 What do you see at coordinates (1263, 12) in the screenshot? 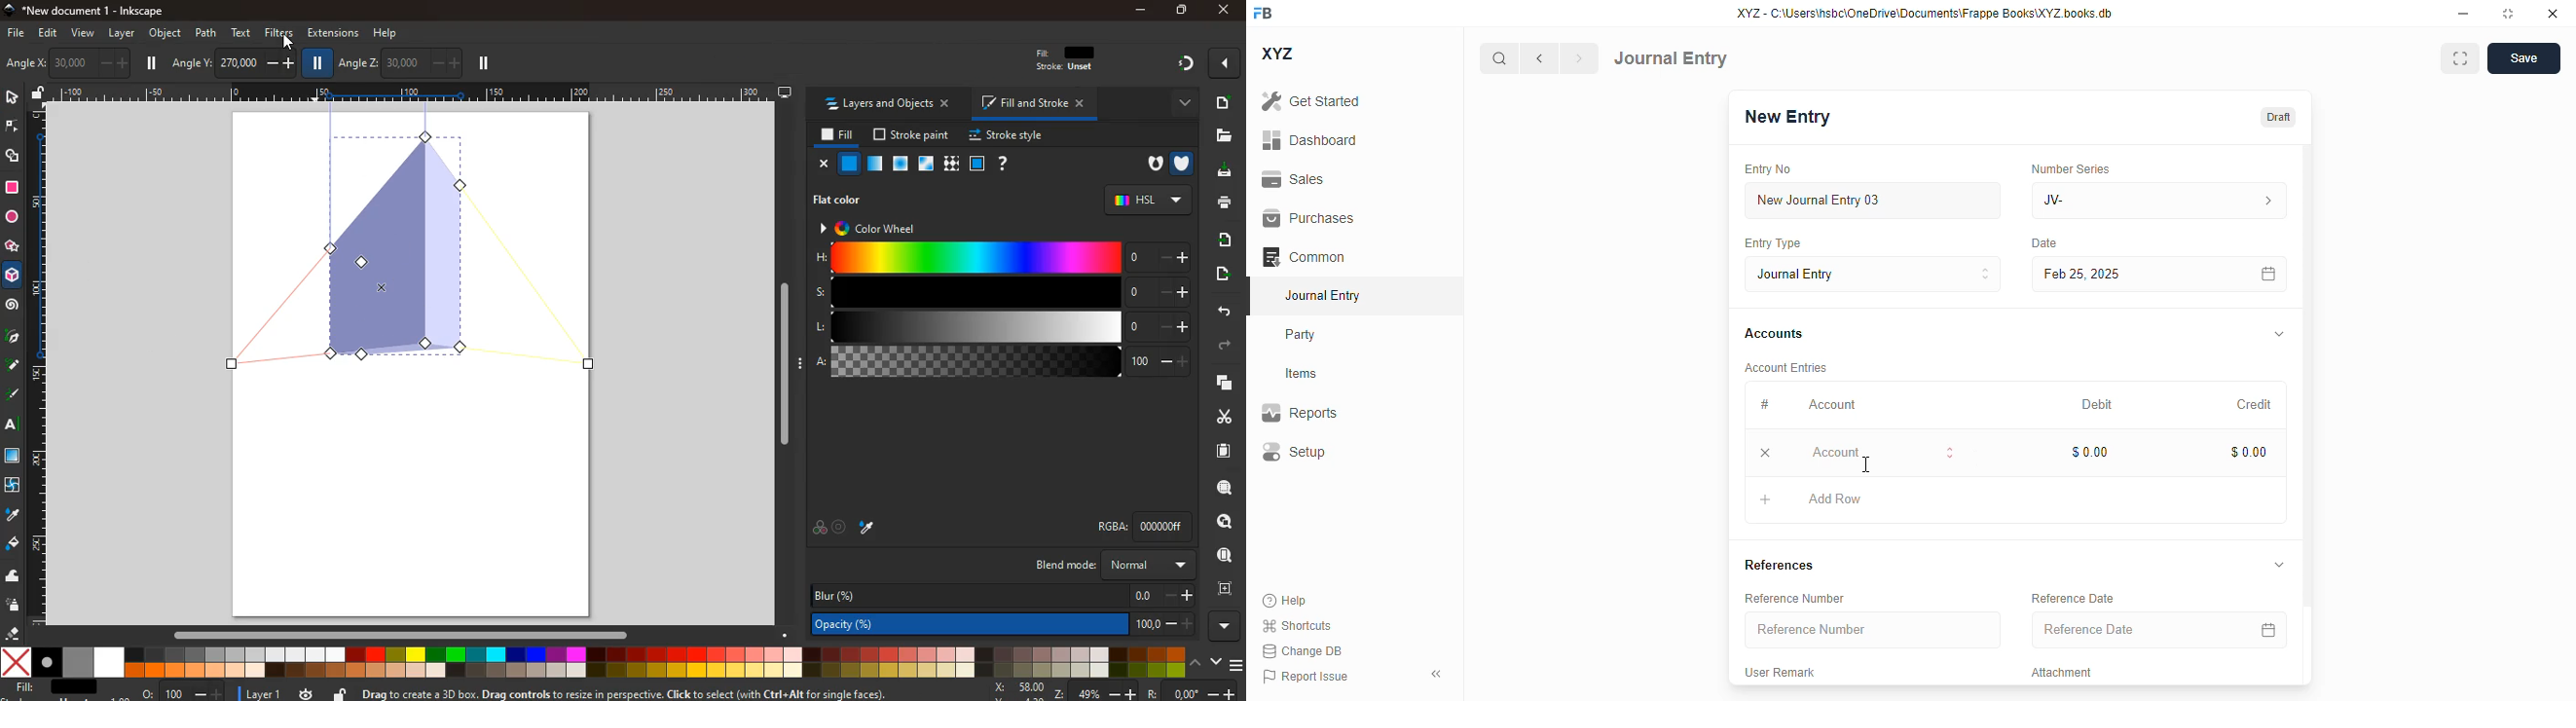
I see `FB logo` at bounding box center [1263, 12].